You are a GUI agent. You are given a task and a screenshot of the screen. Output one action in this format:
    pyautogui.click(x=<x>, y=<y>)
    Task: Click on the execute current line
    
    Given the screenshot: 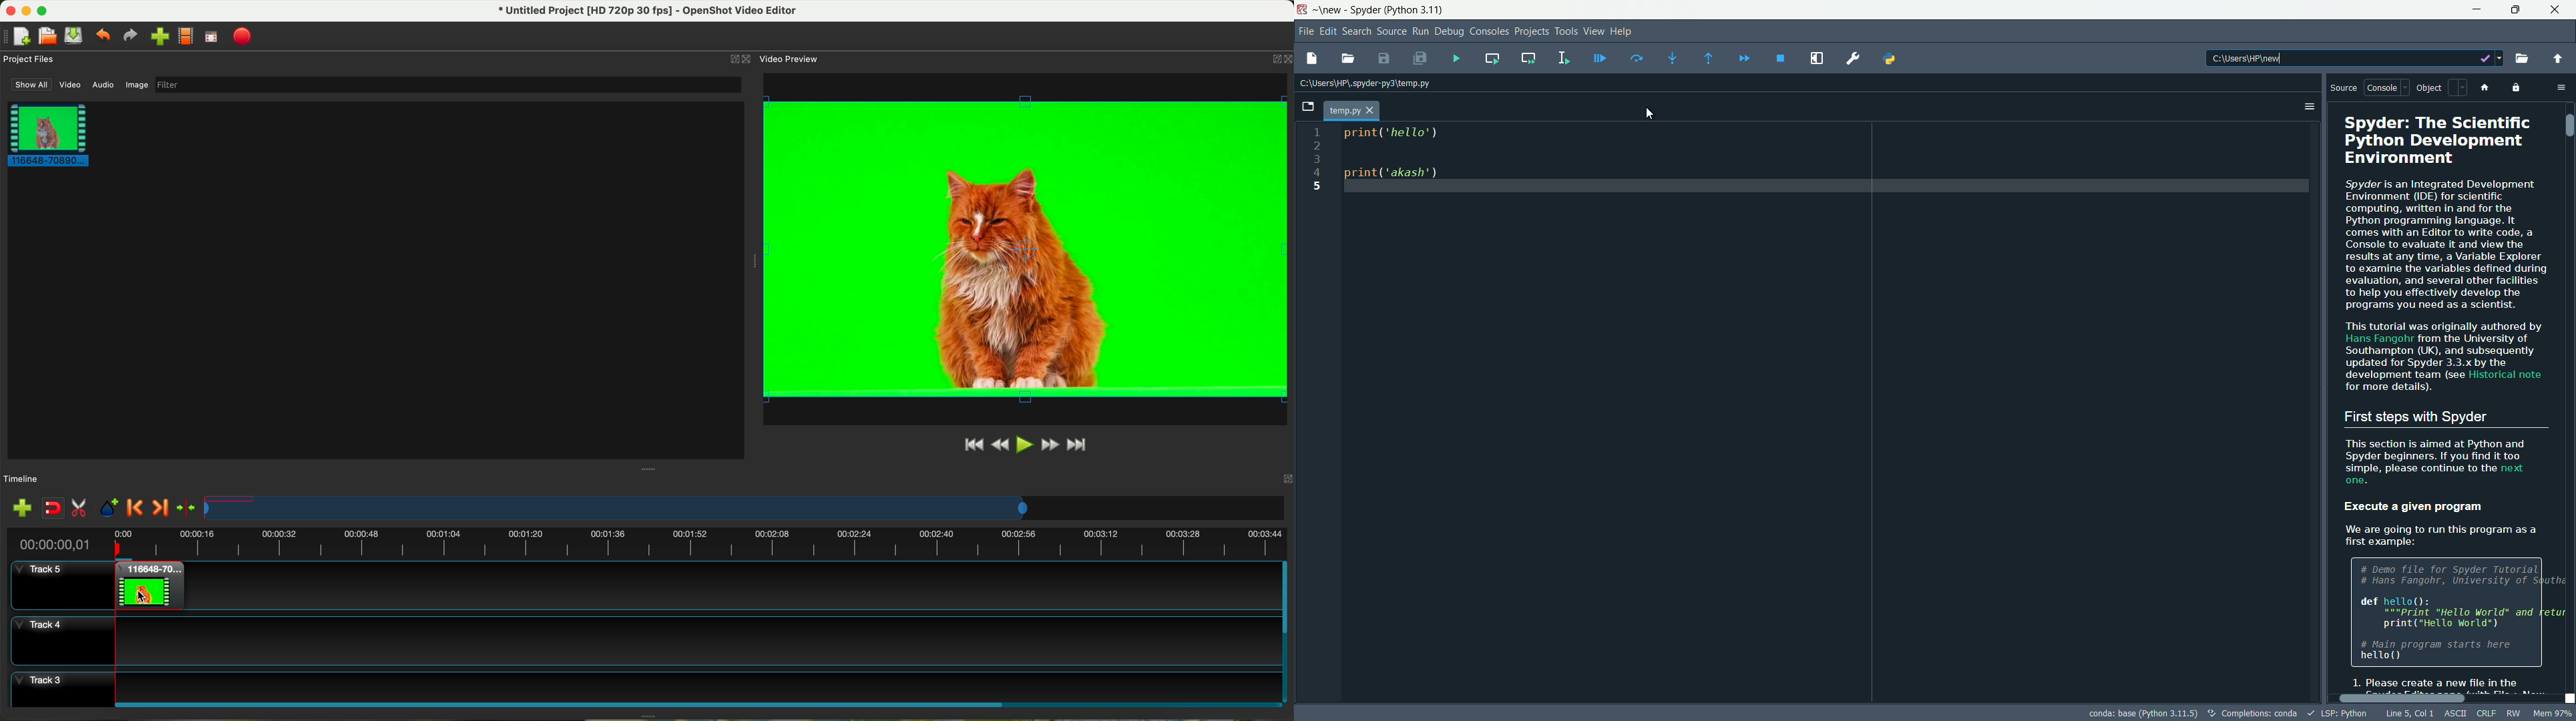 What is the action you would take?
    pyautogui.click(x=1635, y=58)
    